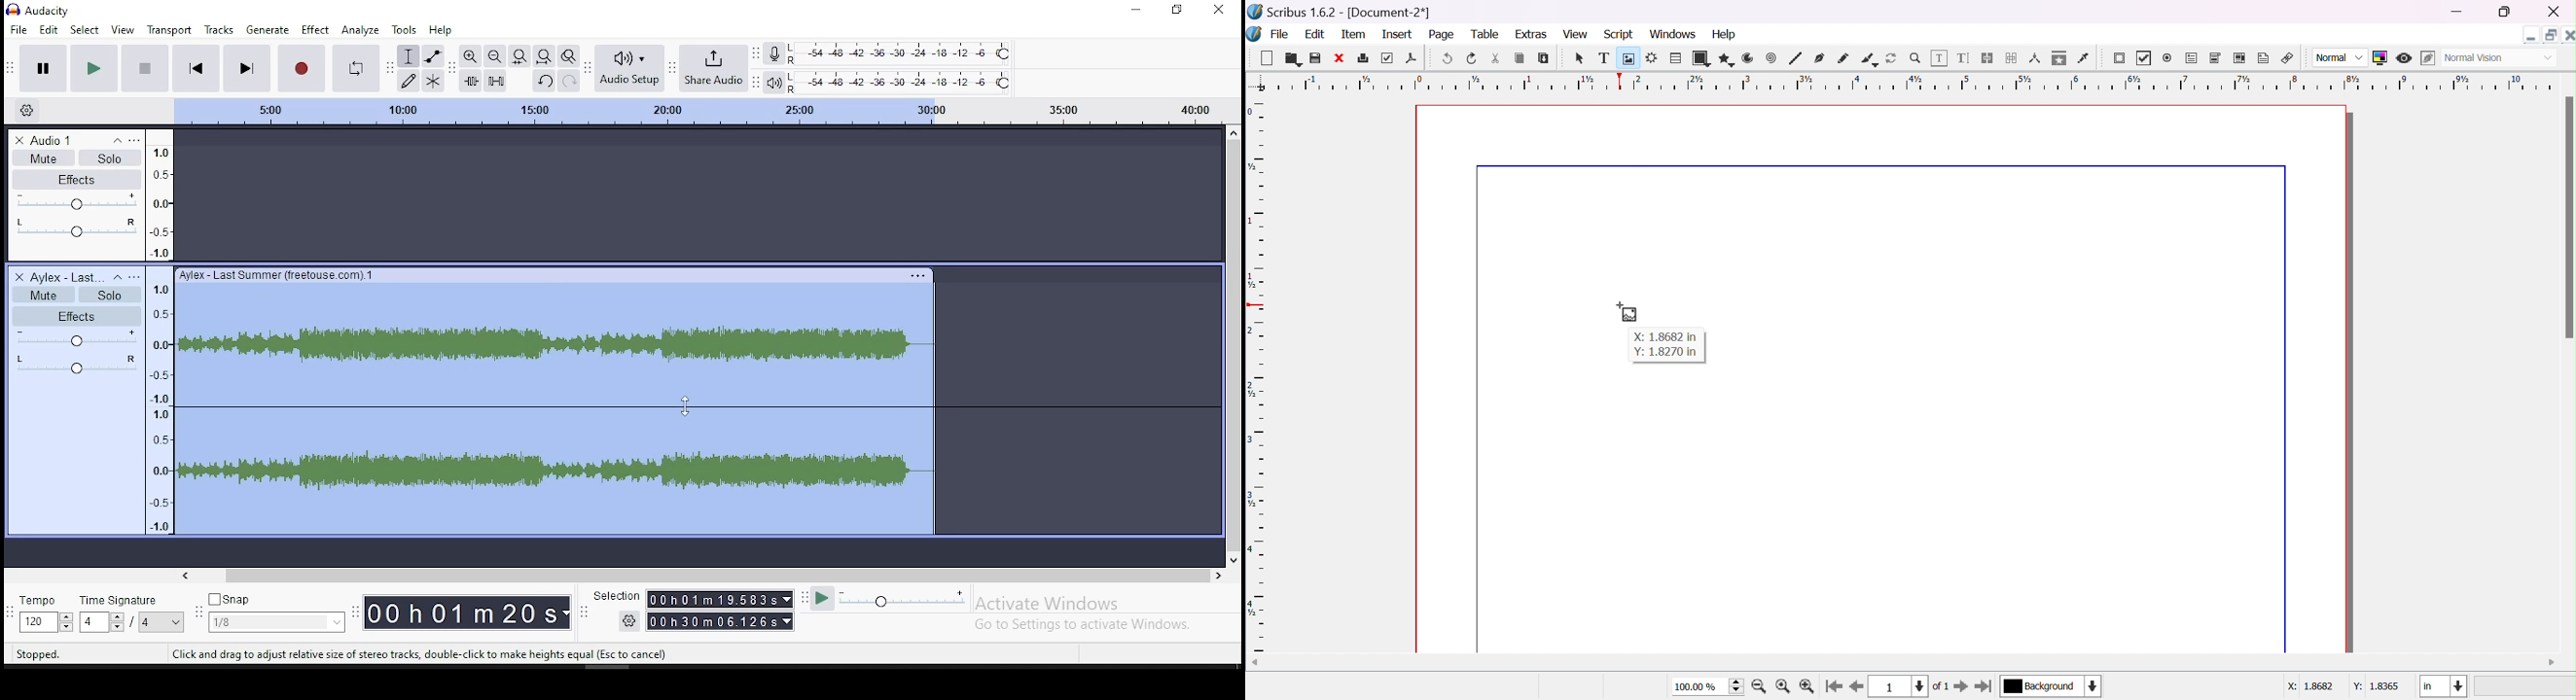  I want to click on calligraphic line, so click(1868, 57).